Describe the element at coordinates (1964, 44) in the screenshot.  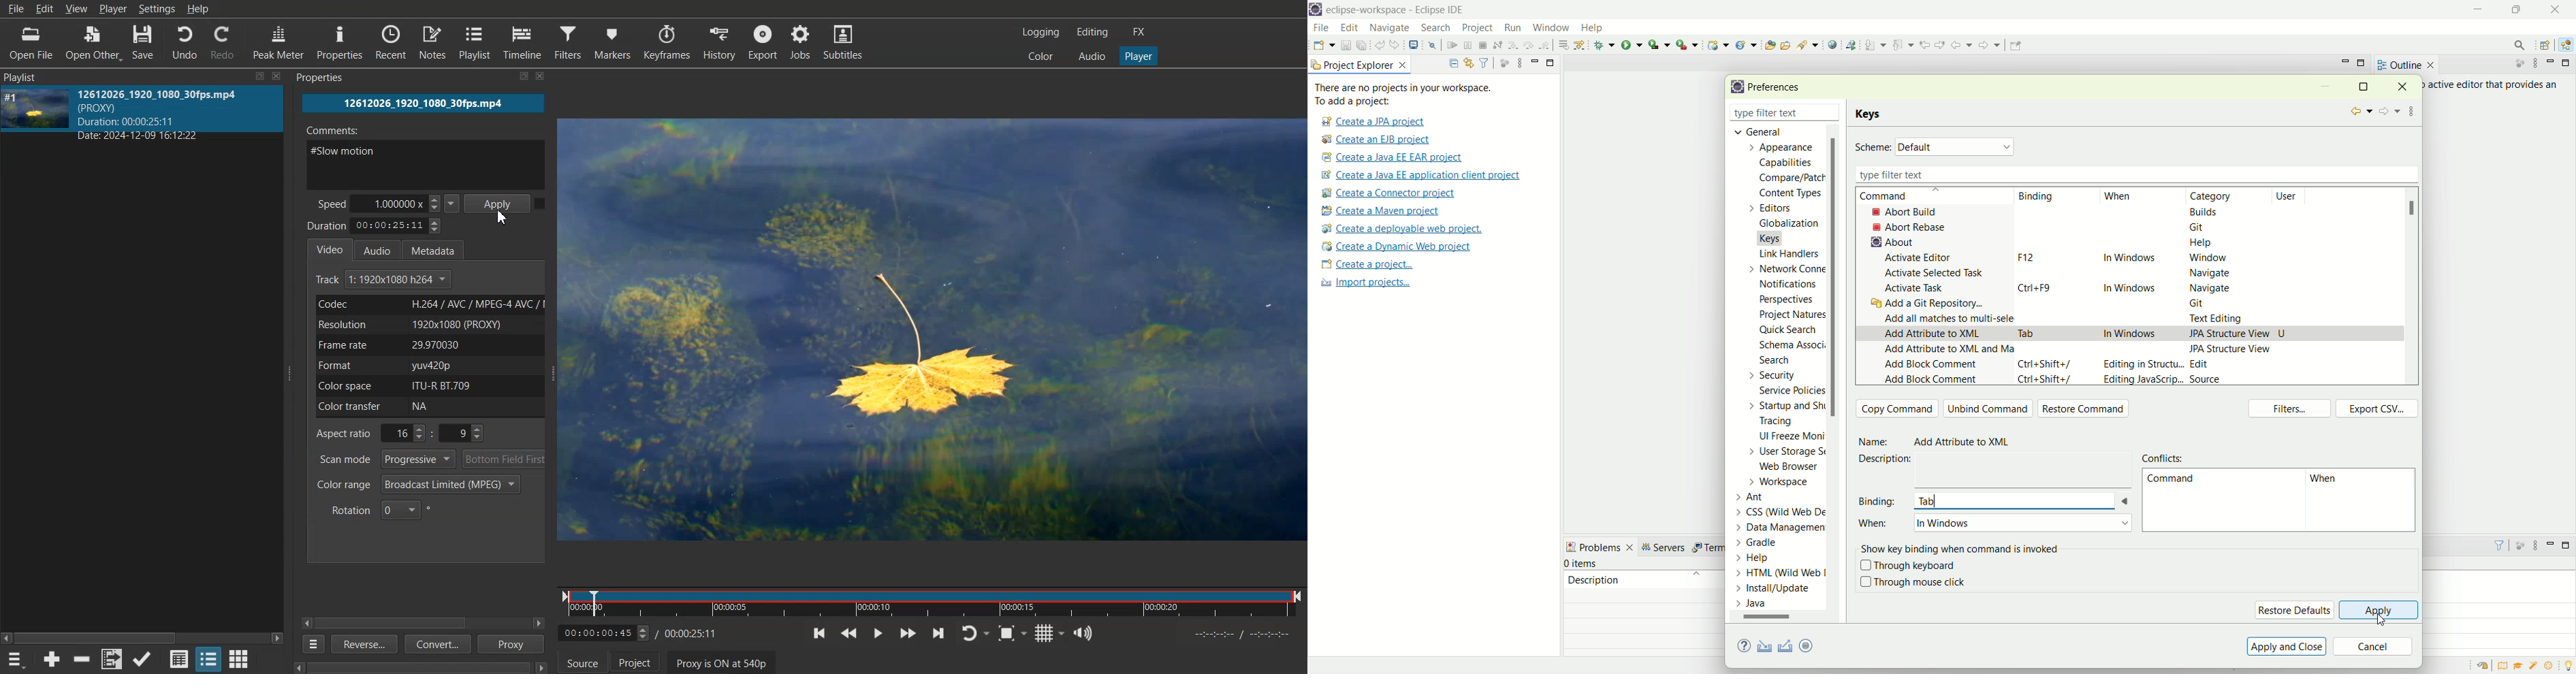
I see `back` at that location.